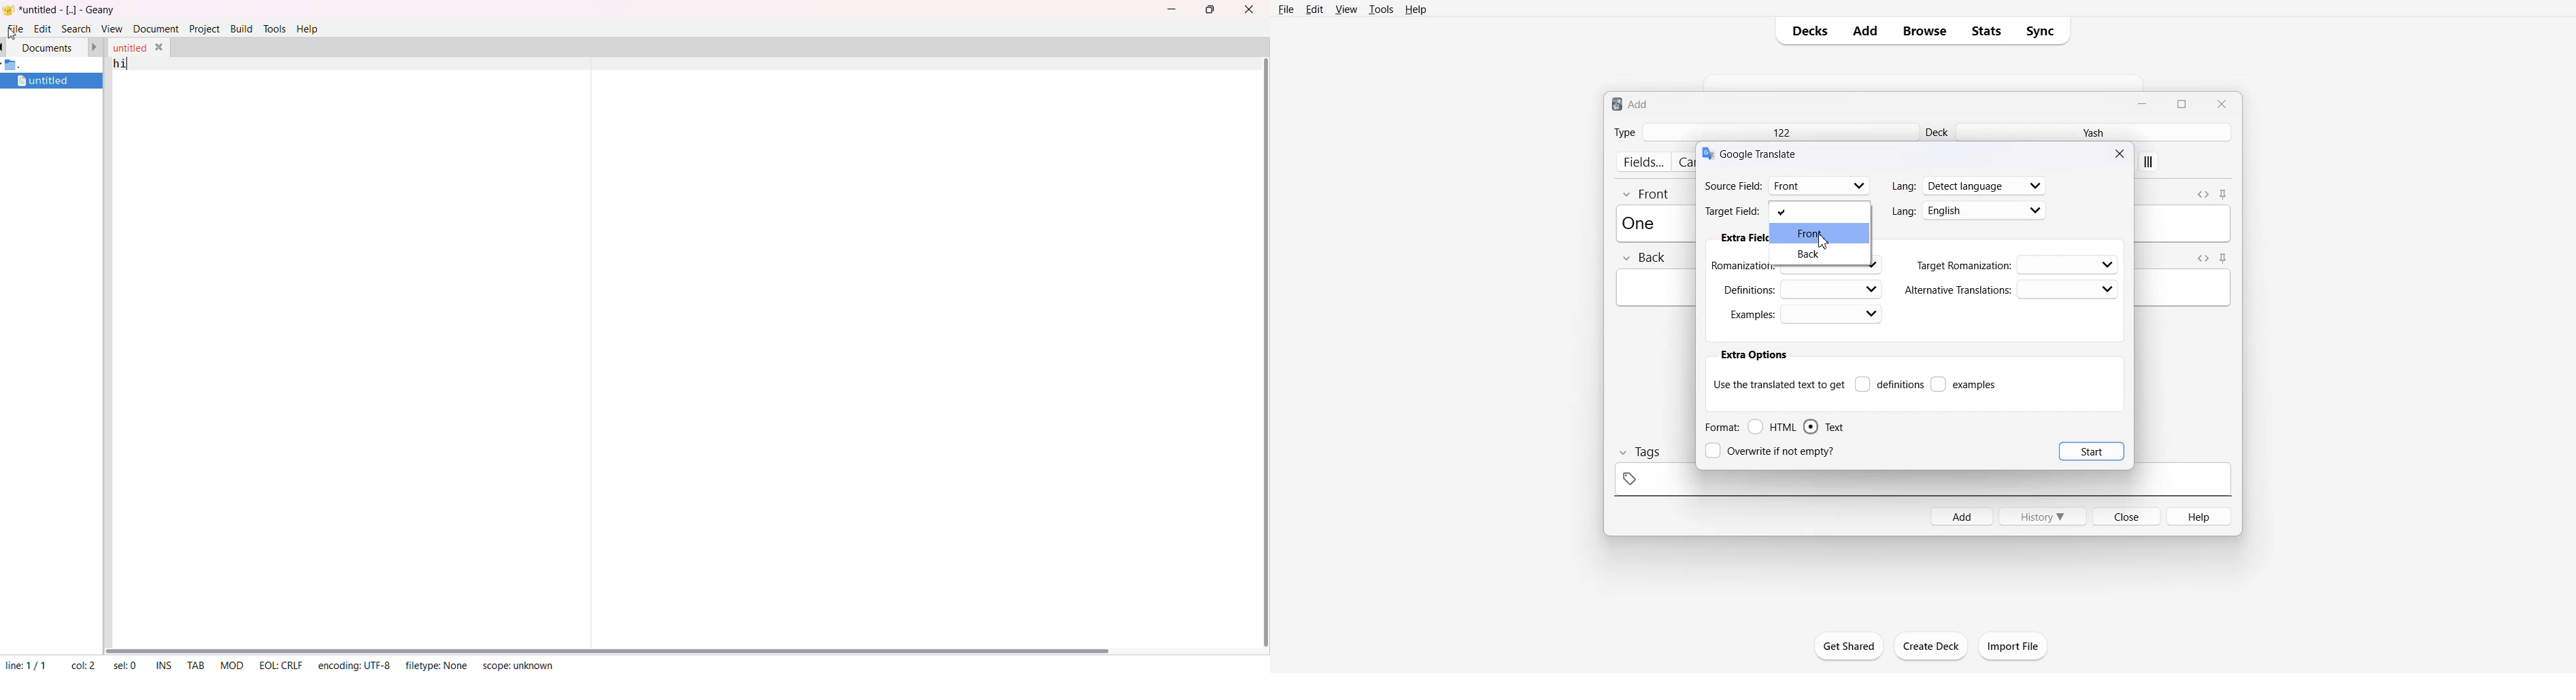  What do you see at coordinates (1643, 258) in the screenshot?
I see `Back` at bounding box center [1643, 258].